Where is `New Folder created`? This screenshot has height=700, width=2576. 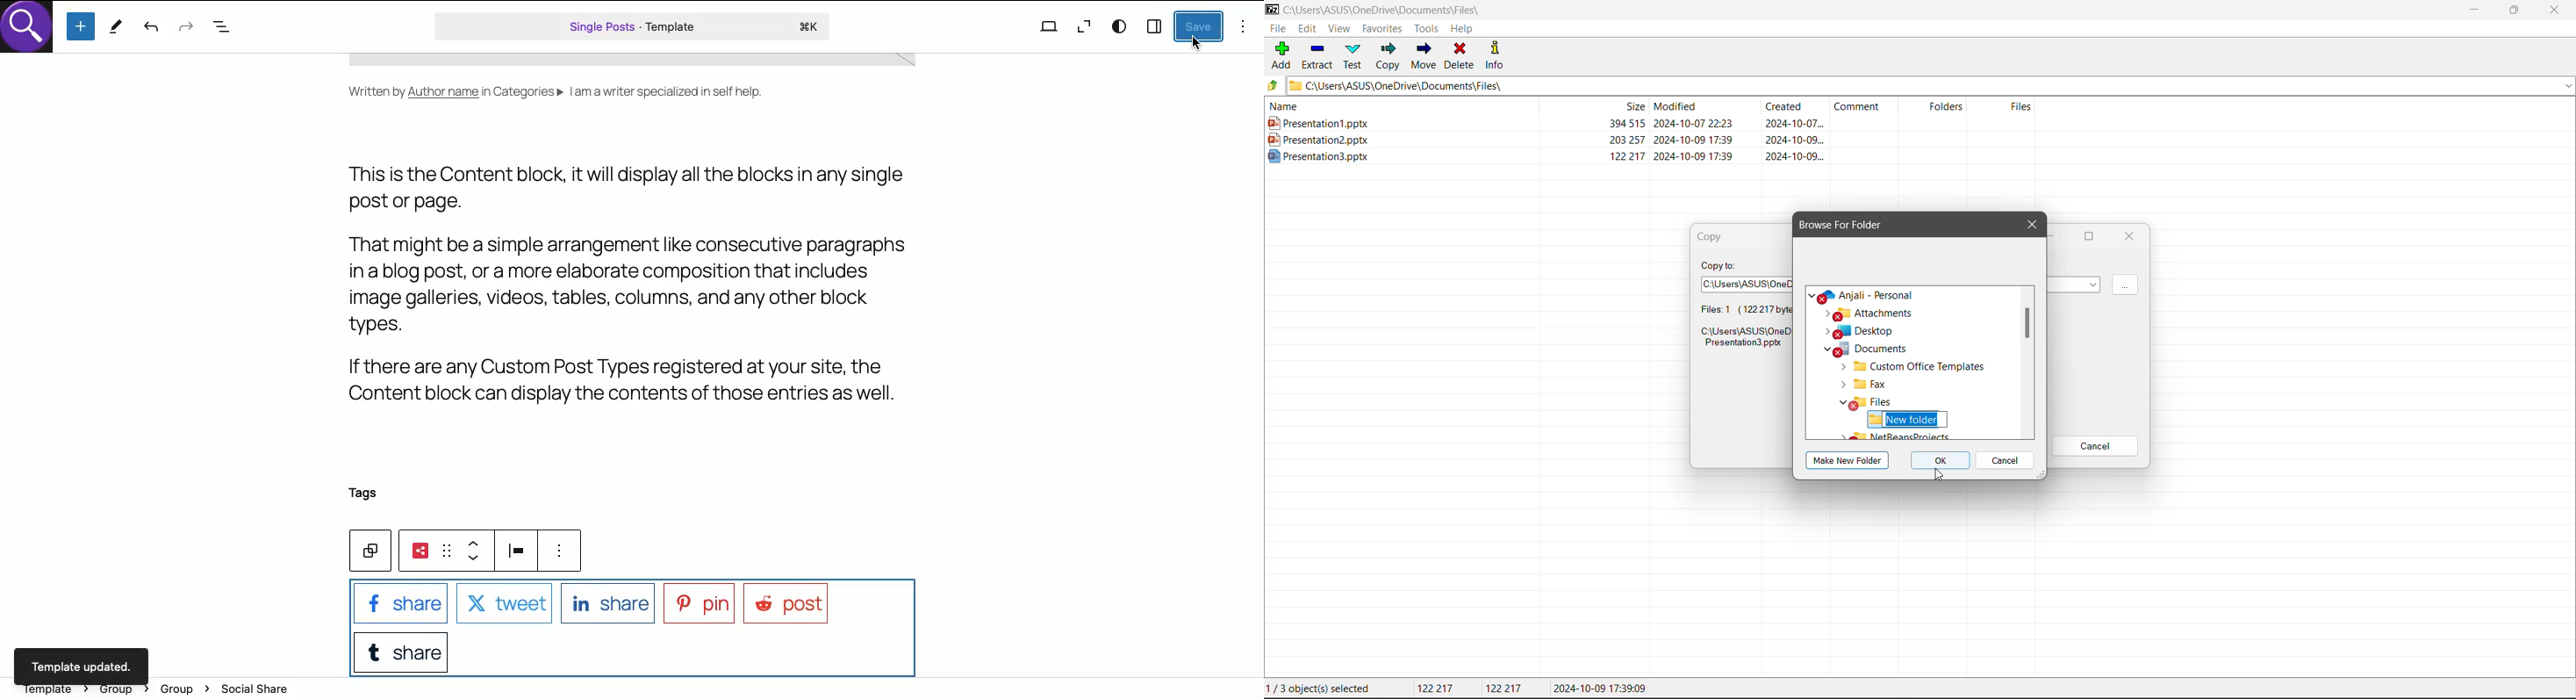 New Folder created is located at coordinates (1906, 419).